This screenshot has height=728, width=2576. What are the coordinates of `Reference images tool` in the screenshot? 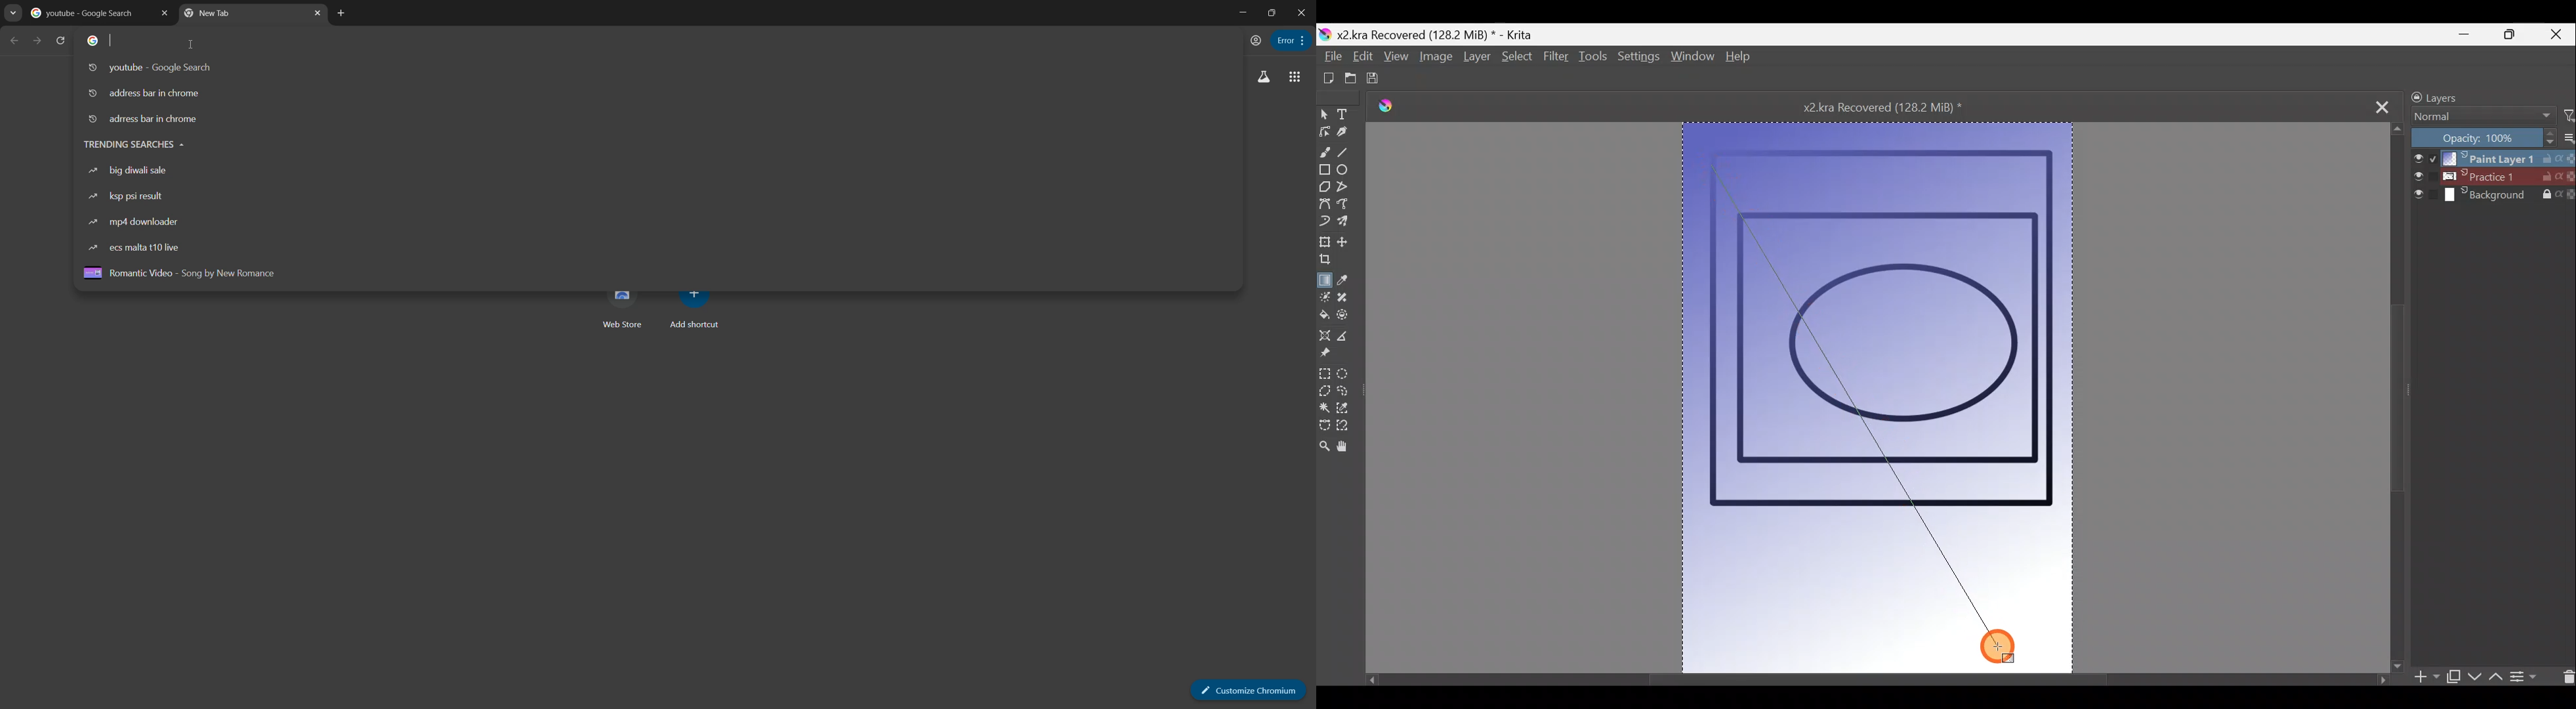 It's located at (1325, 358).